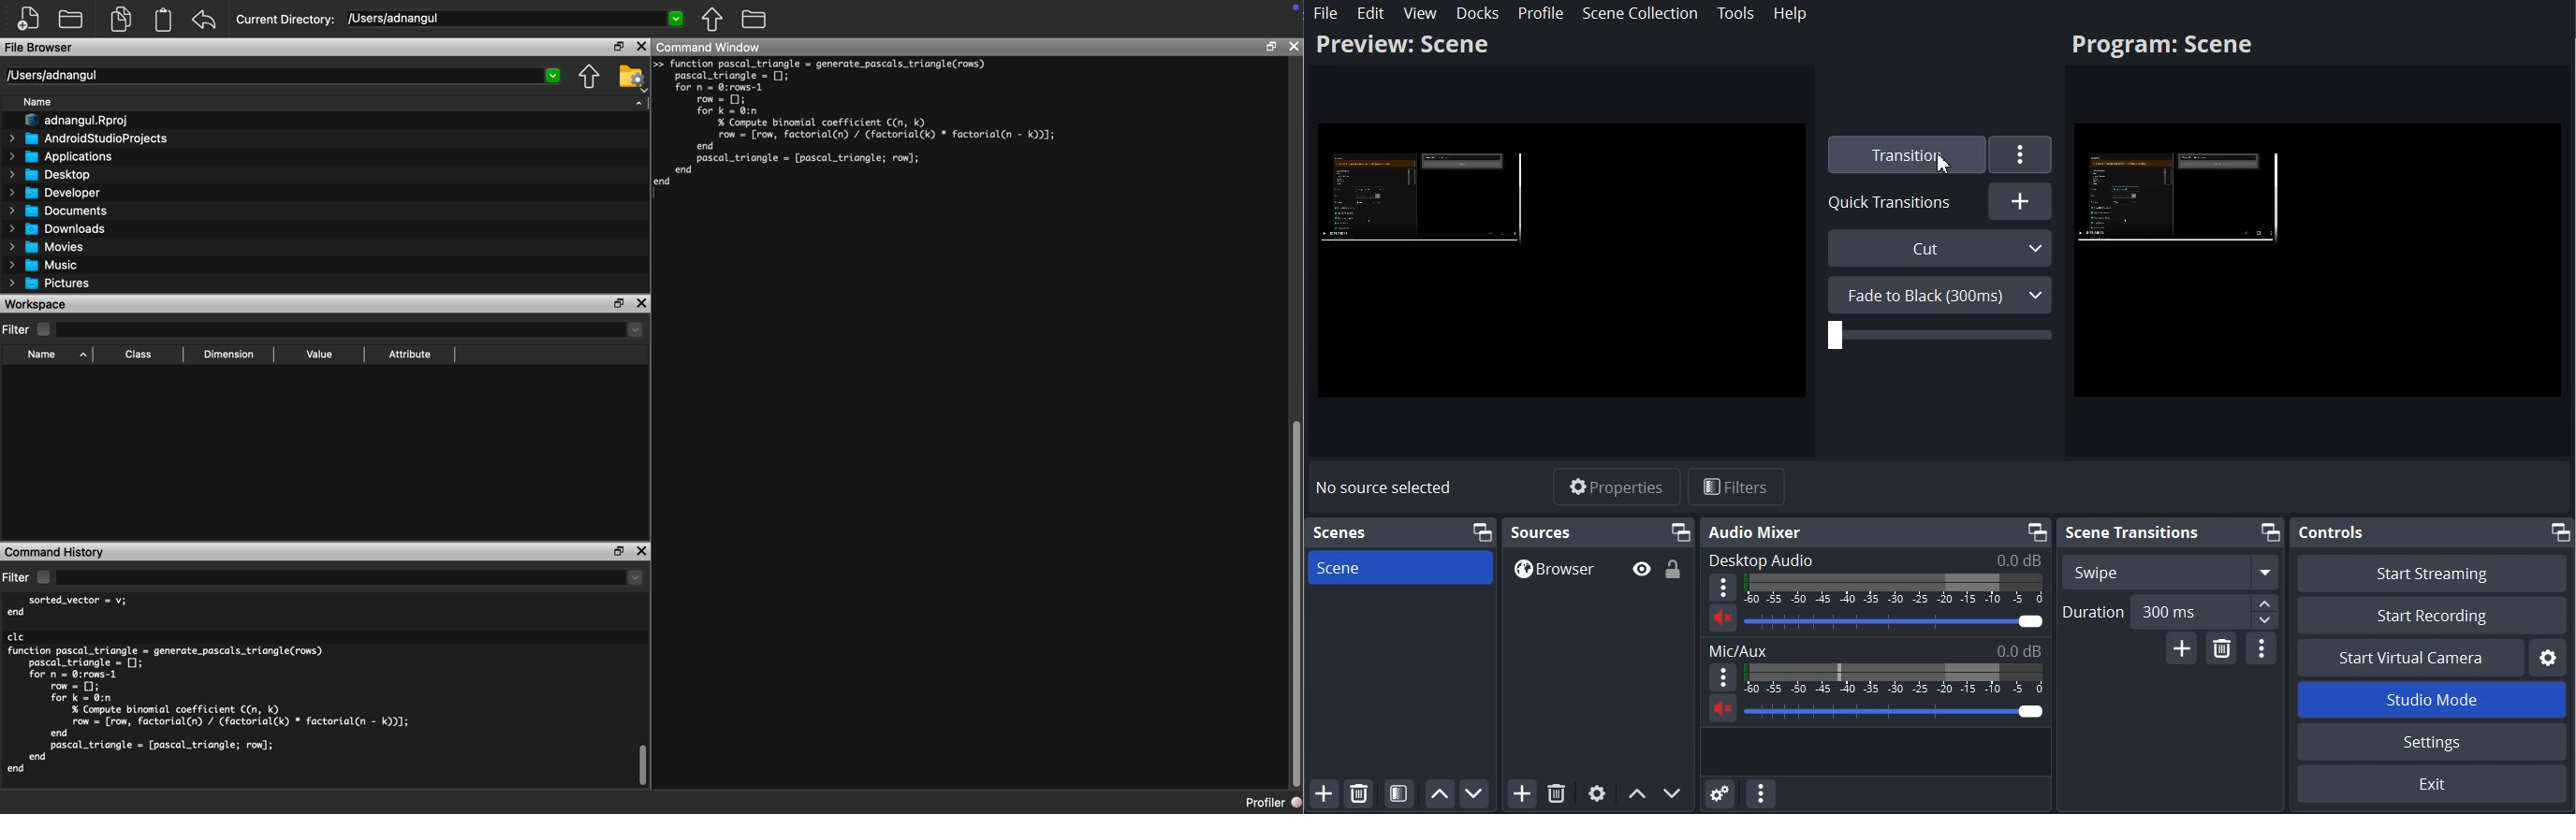 The height and width of the screenshot is (840, 2576). I want to click on Start Virtual Camera, so click(2408, 657).